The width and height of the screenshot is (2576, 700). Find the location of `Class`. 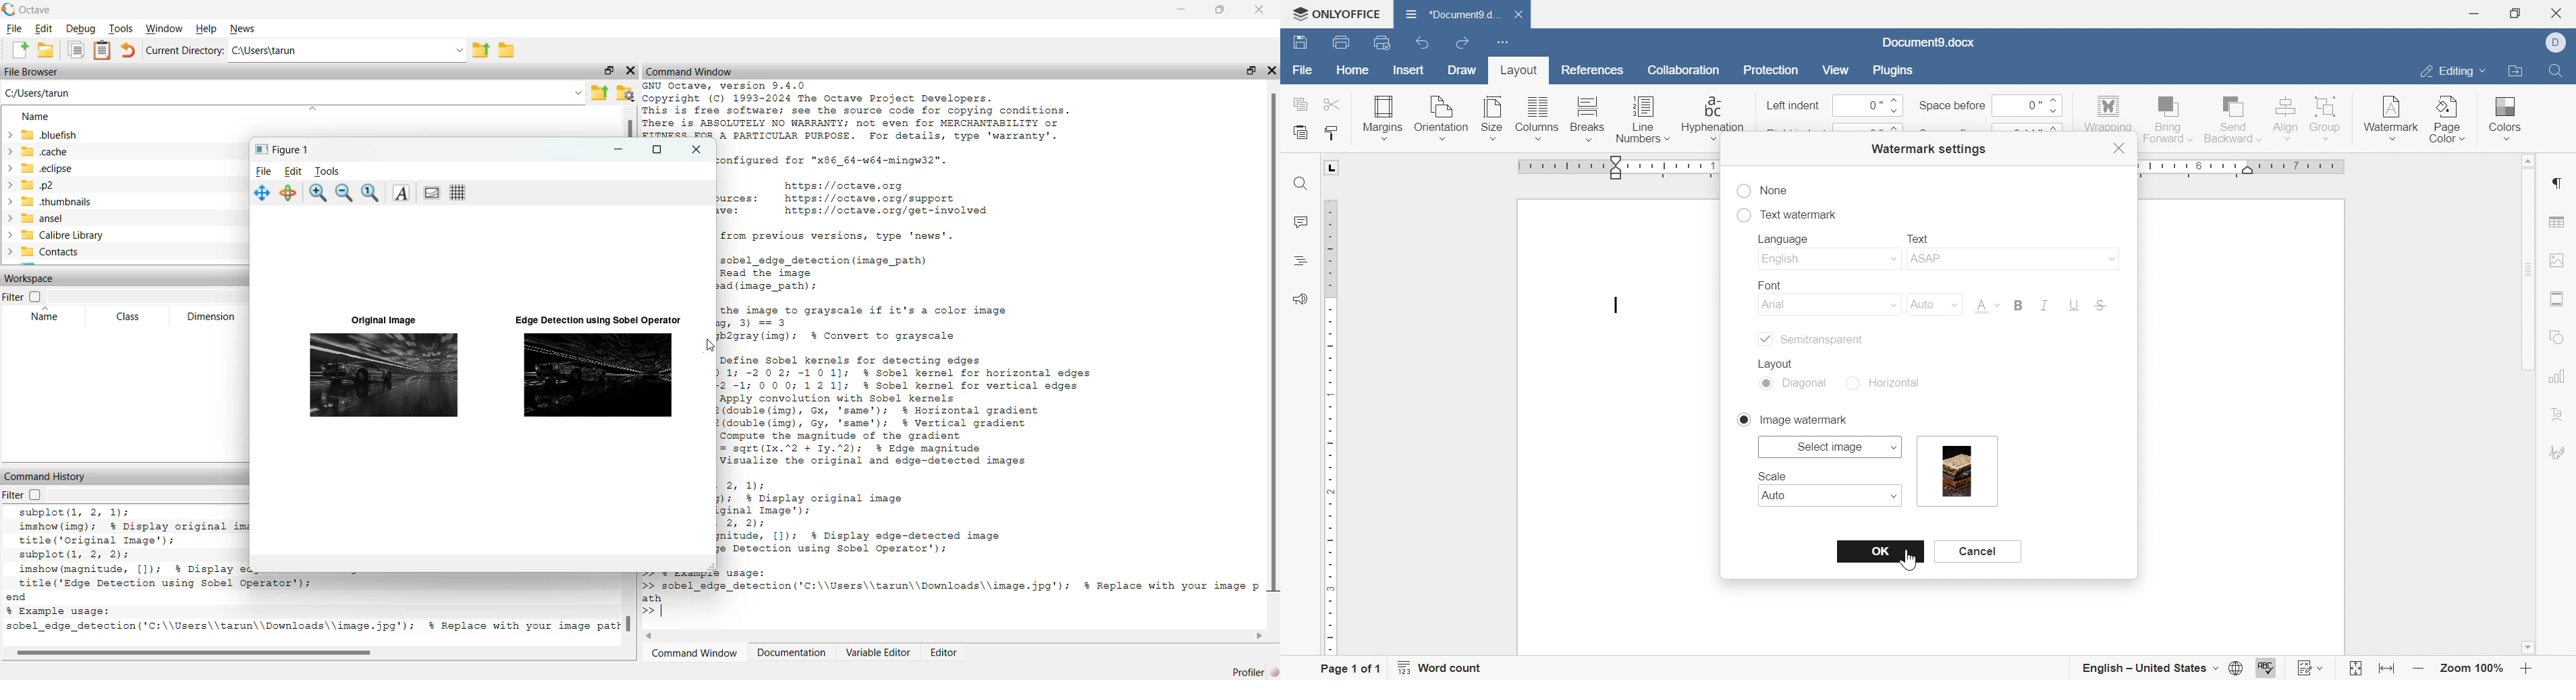

Class is located at coordinates (130, 317).